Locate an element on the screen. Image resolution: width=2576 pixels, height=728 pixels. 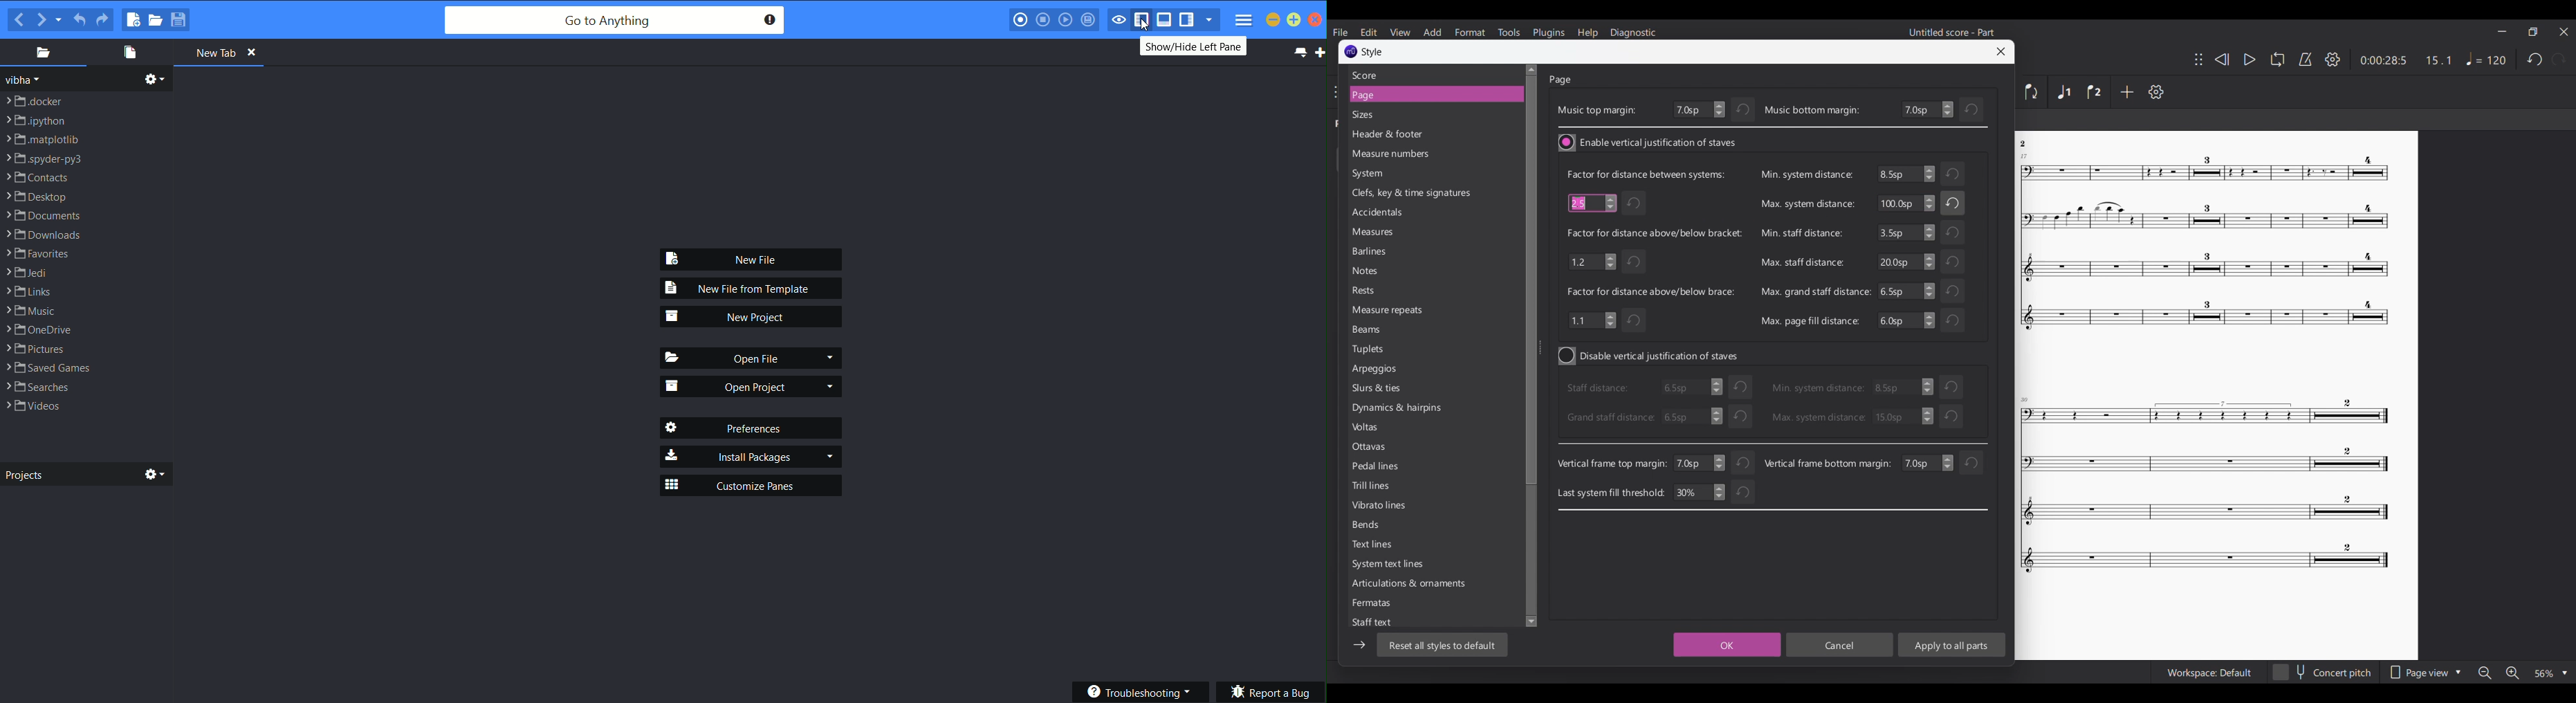
2.5 is located at coordinates (1591, 202).